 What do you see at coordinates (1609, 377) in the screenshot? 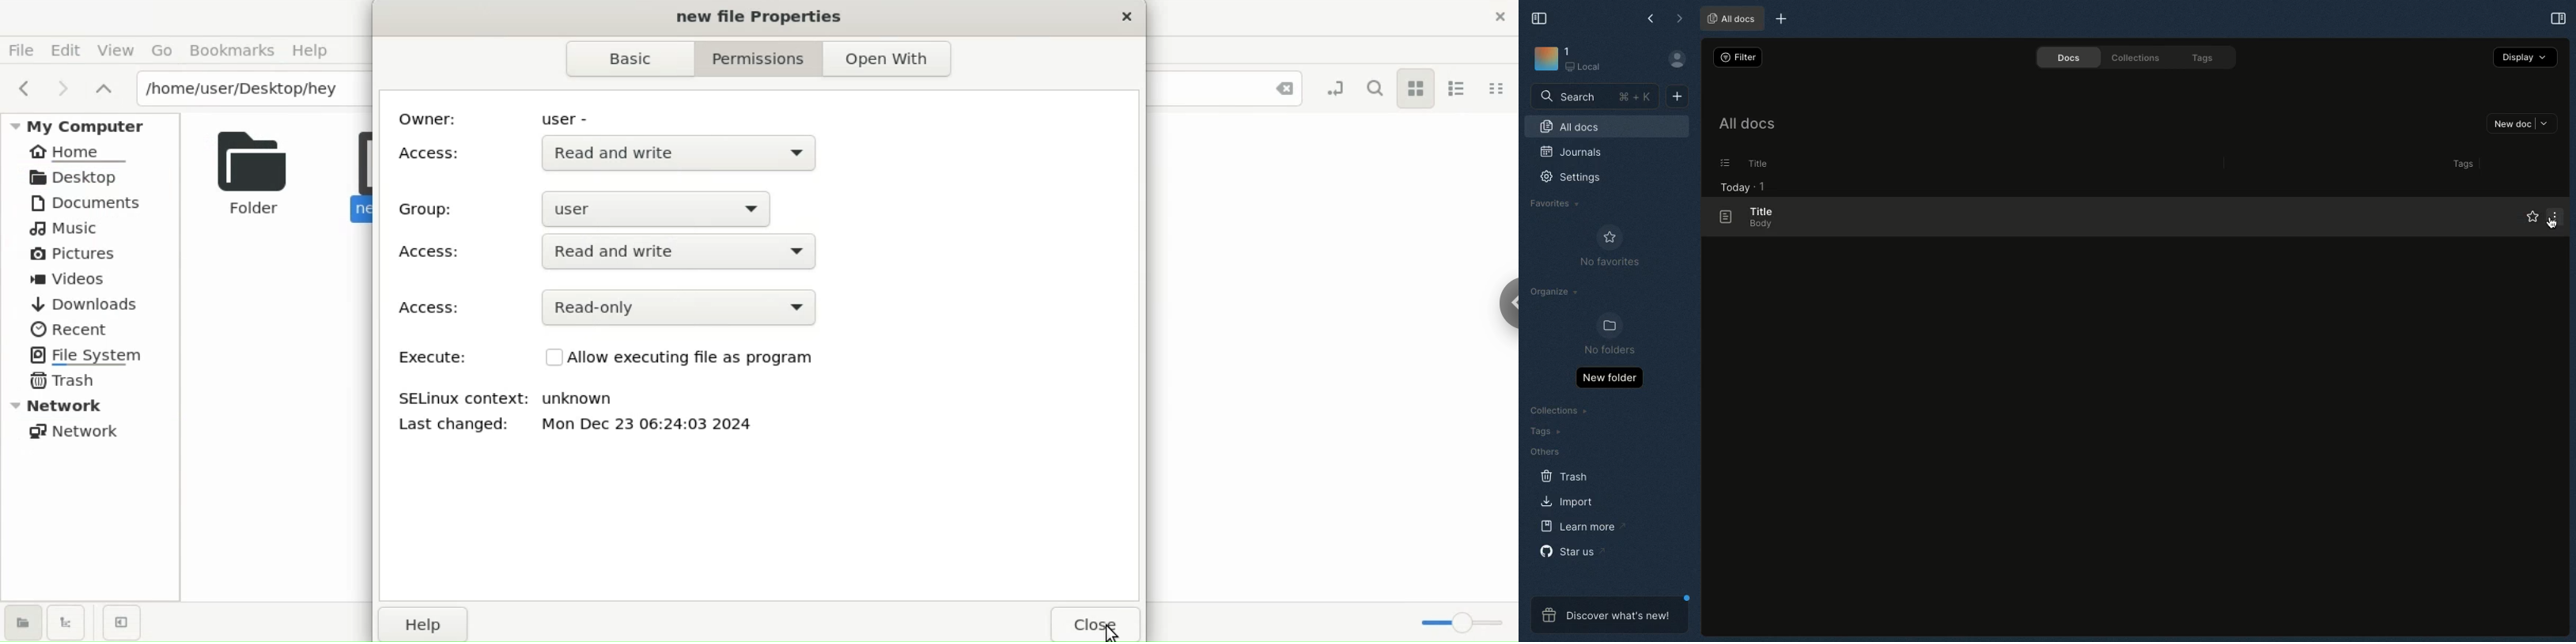
I see `New folder` at bounding box center [1609, 377].